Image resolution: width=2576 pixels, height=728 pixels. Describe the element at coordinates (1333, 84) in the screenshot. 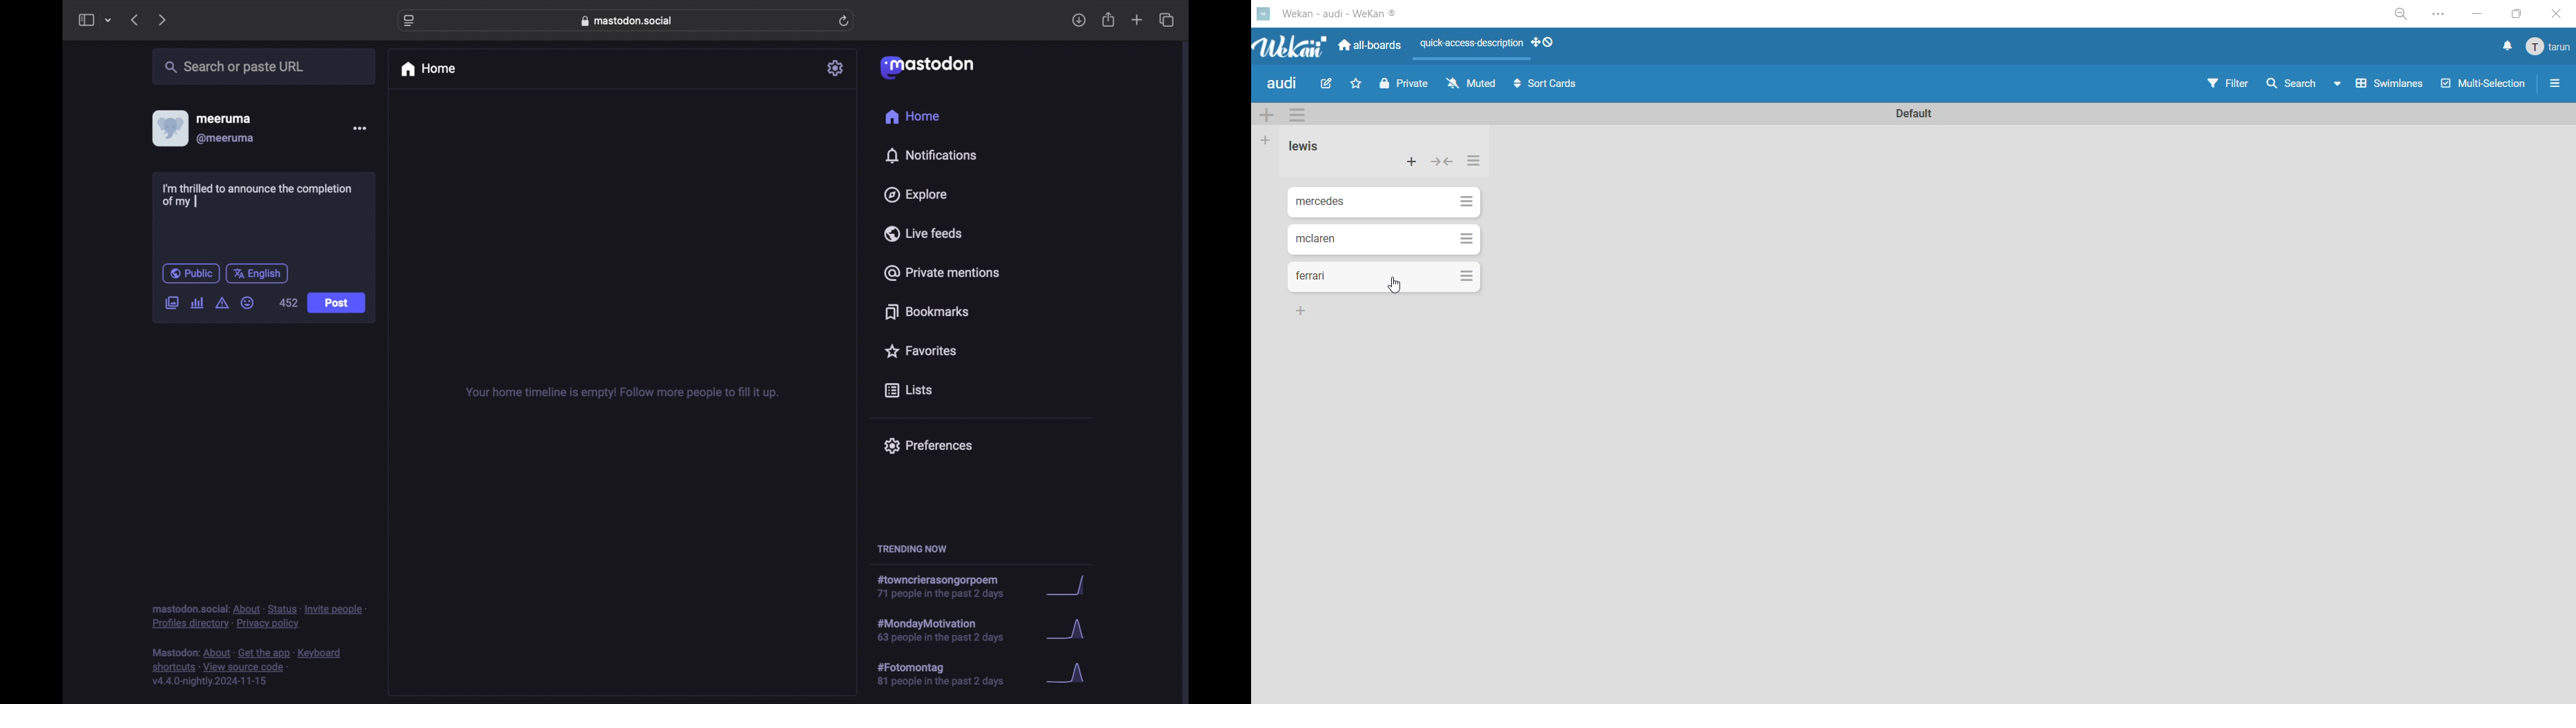

I see `edit` at that location.